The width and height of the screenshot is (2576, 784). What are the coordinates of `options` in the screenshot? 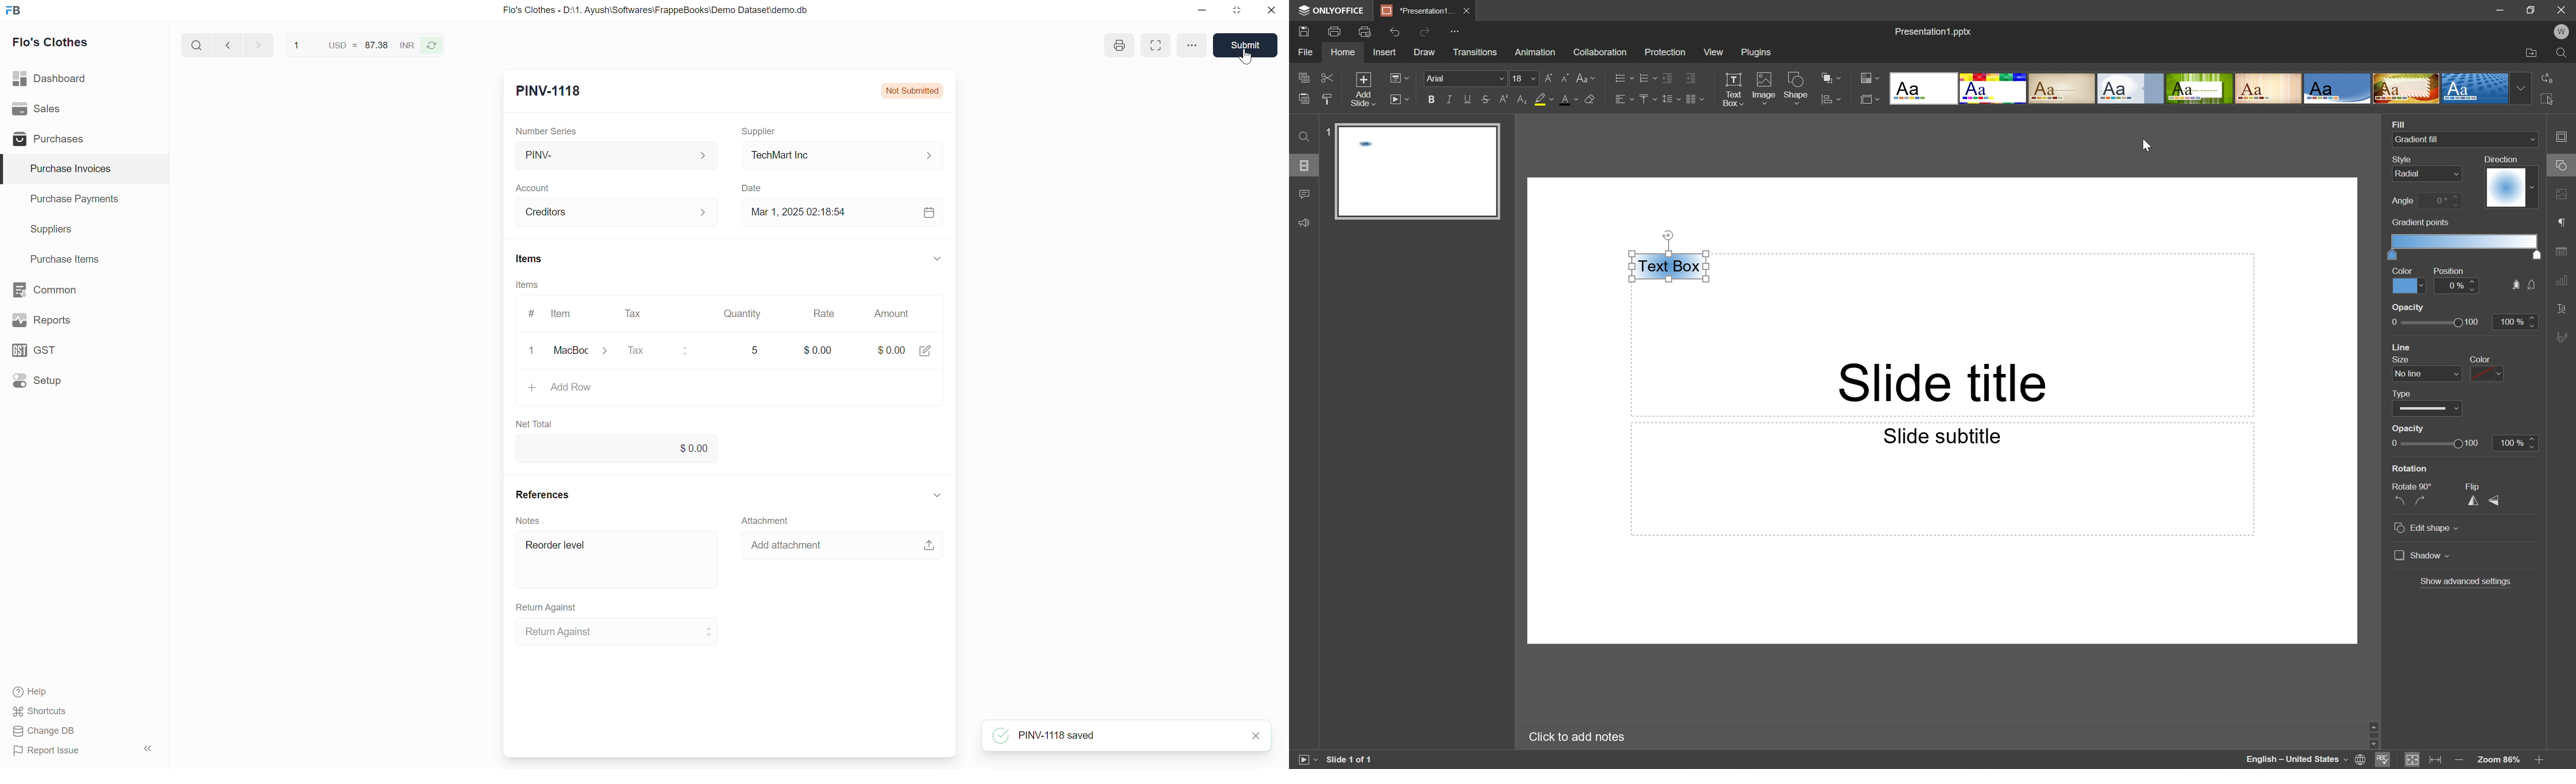 It's located at (1191, 46).